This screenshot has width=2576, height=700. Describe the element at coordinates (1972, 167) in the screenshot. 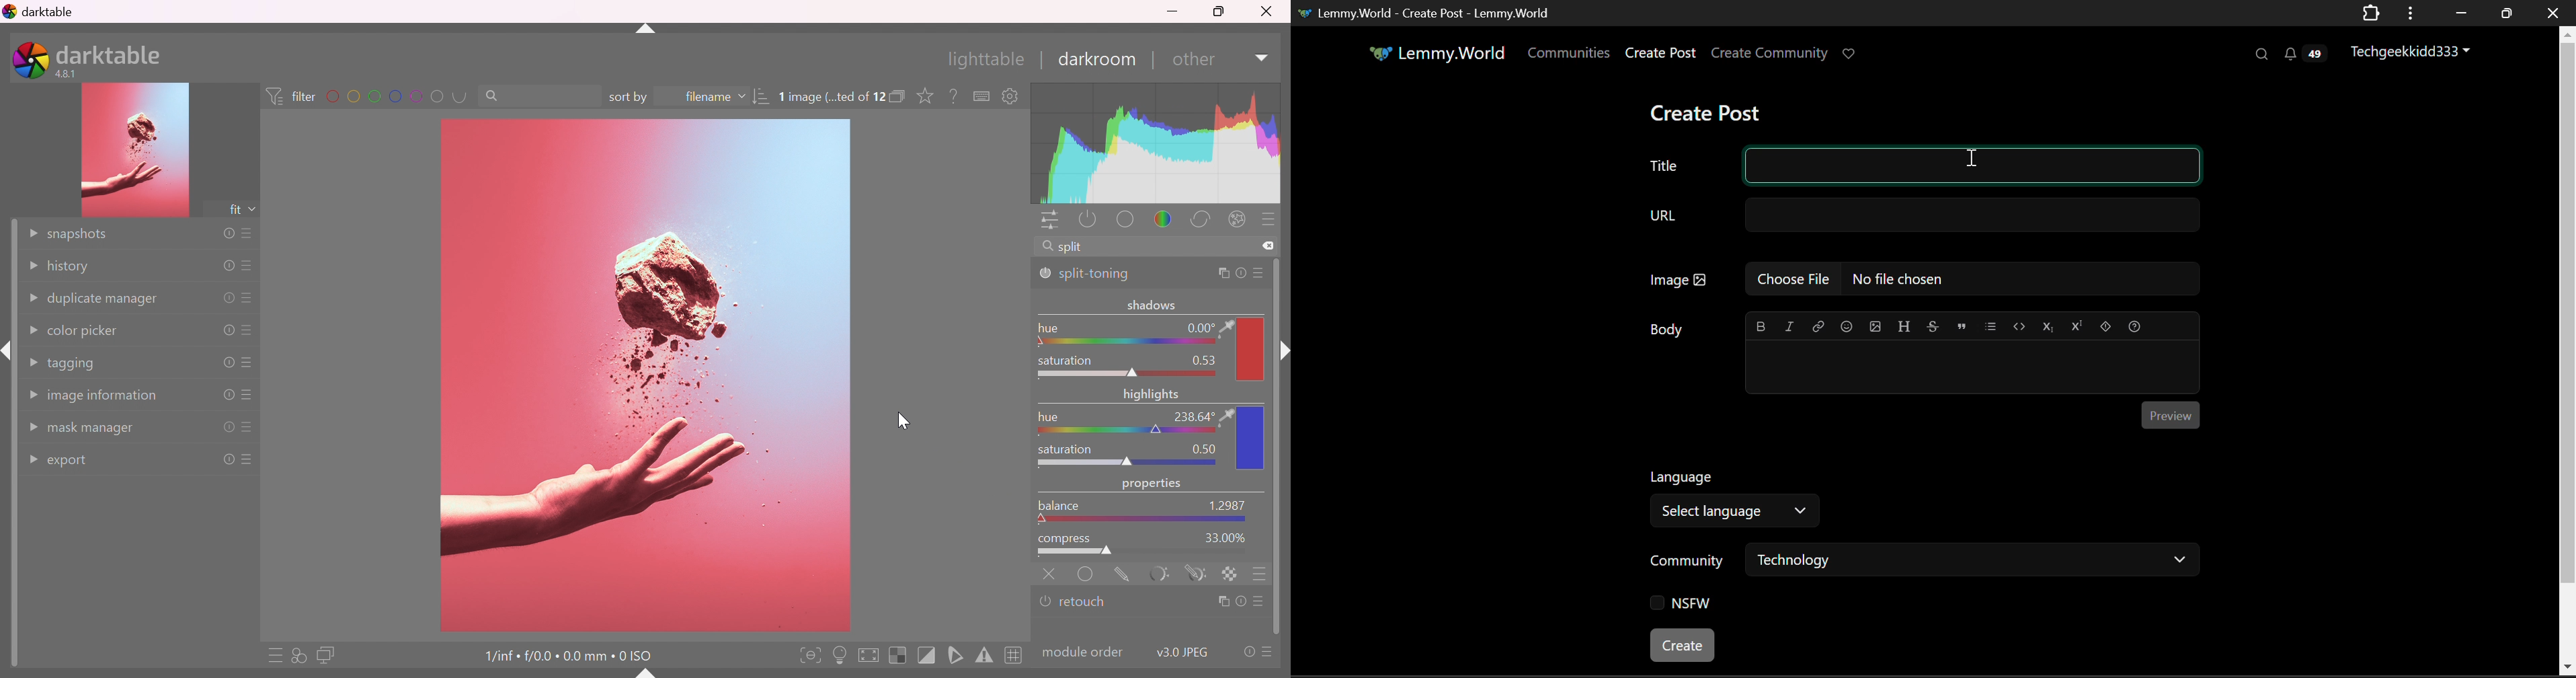

I see `Textbox Selected for Typing` at that location.